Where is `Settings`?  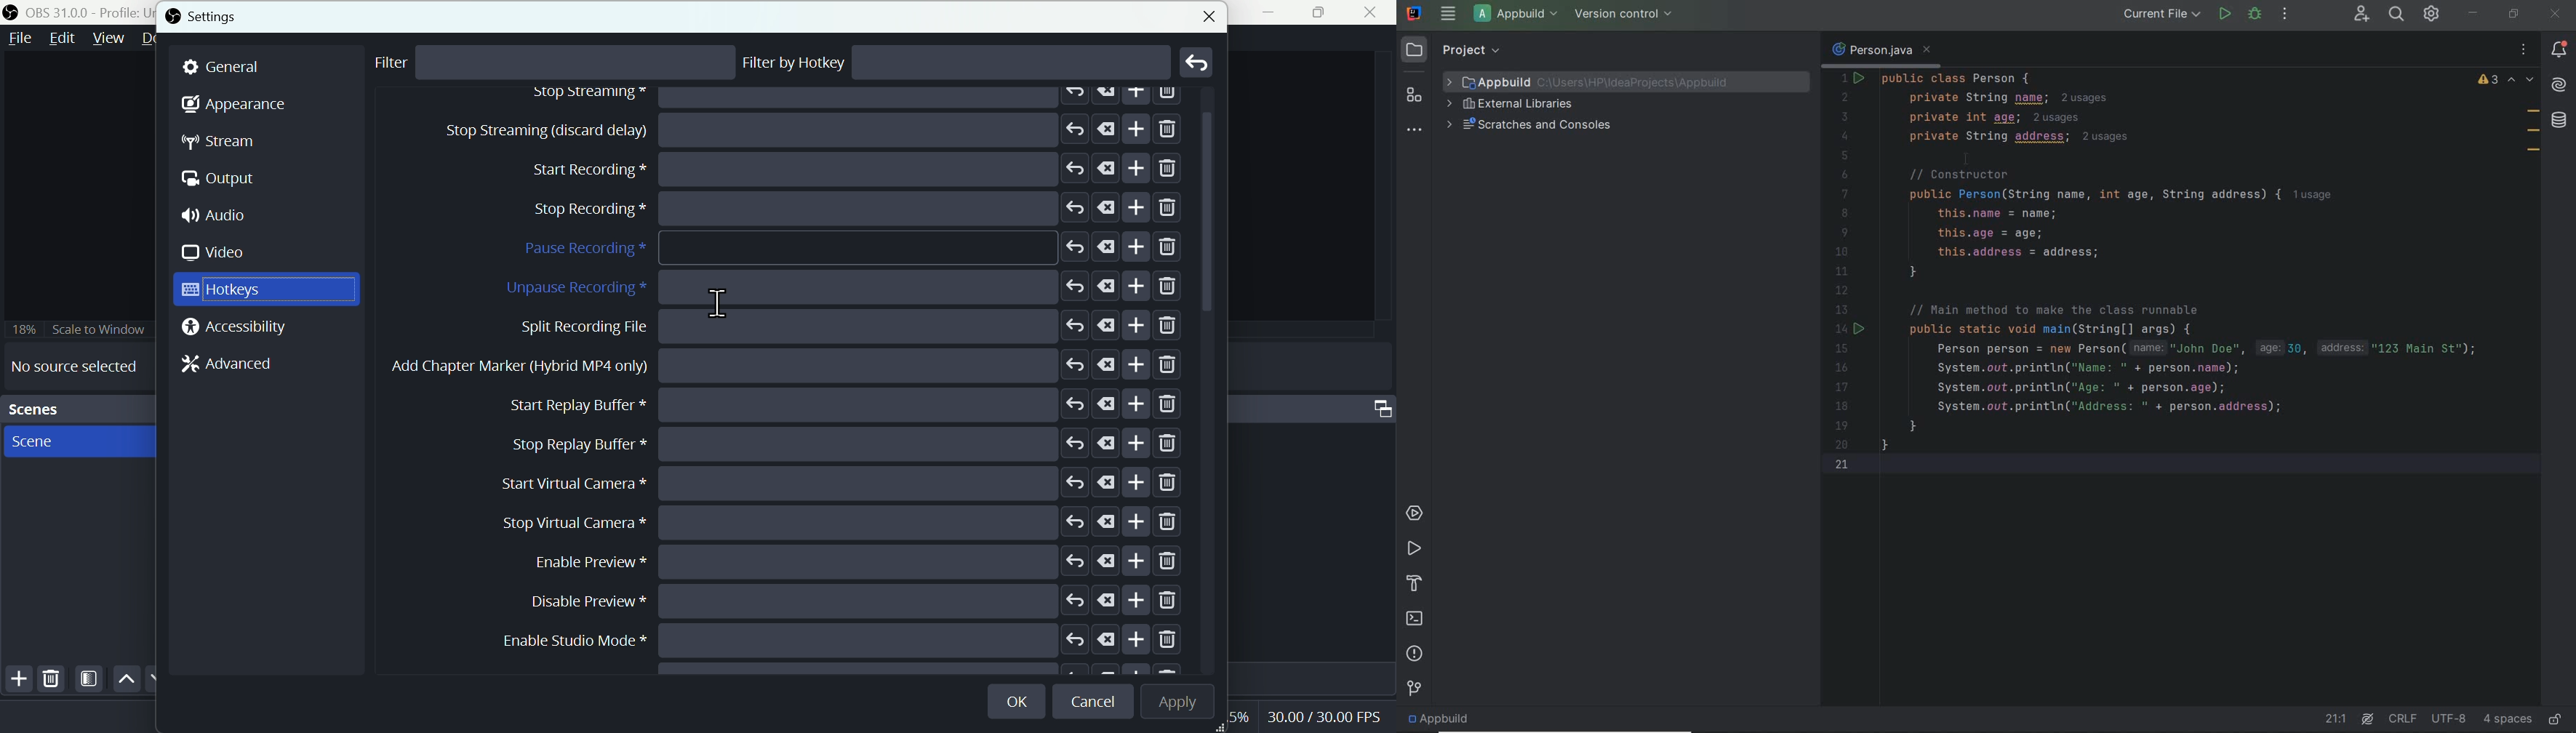 Settings is located at coordinates (208, 17).